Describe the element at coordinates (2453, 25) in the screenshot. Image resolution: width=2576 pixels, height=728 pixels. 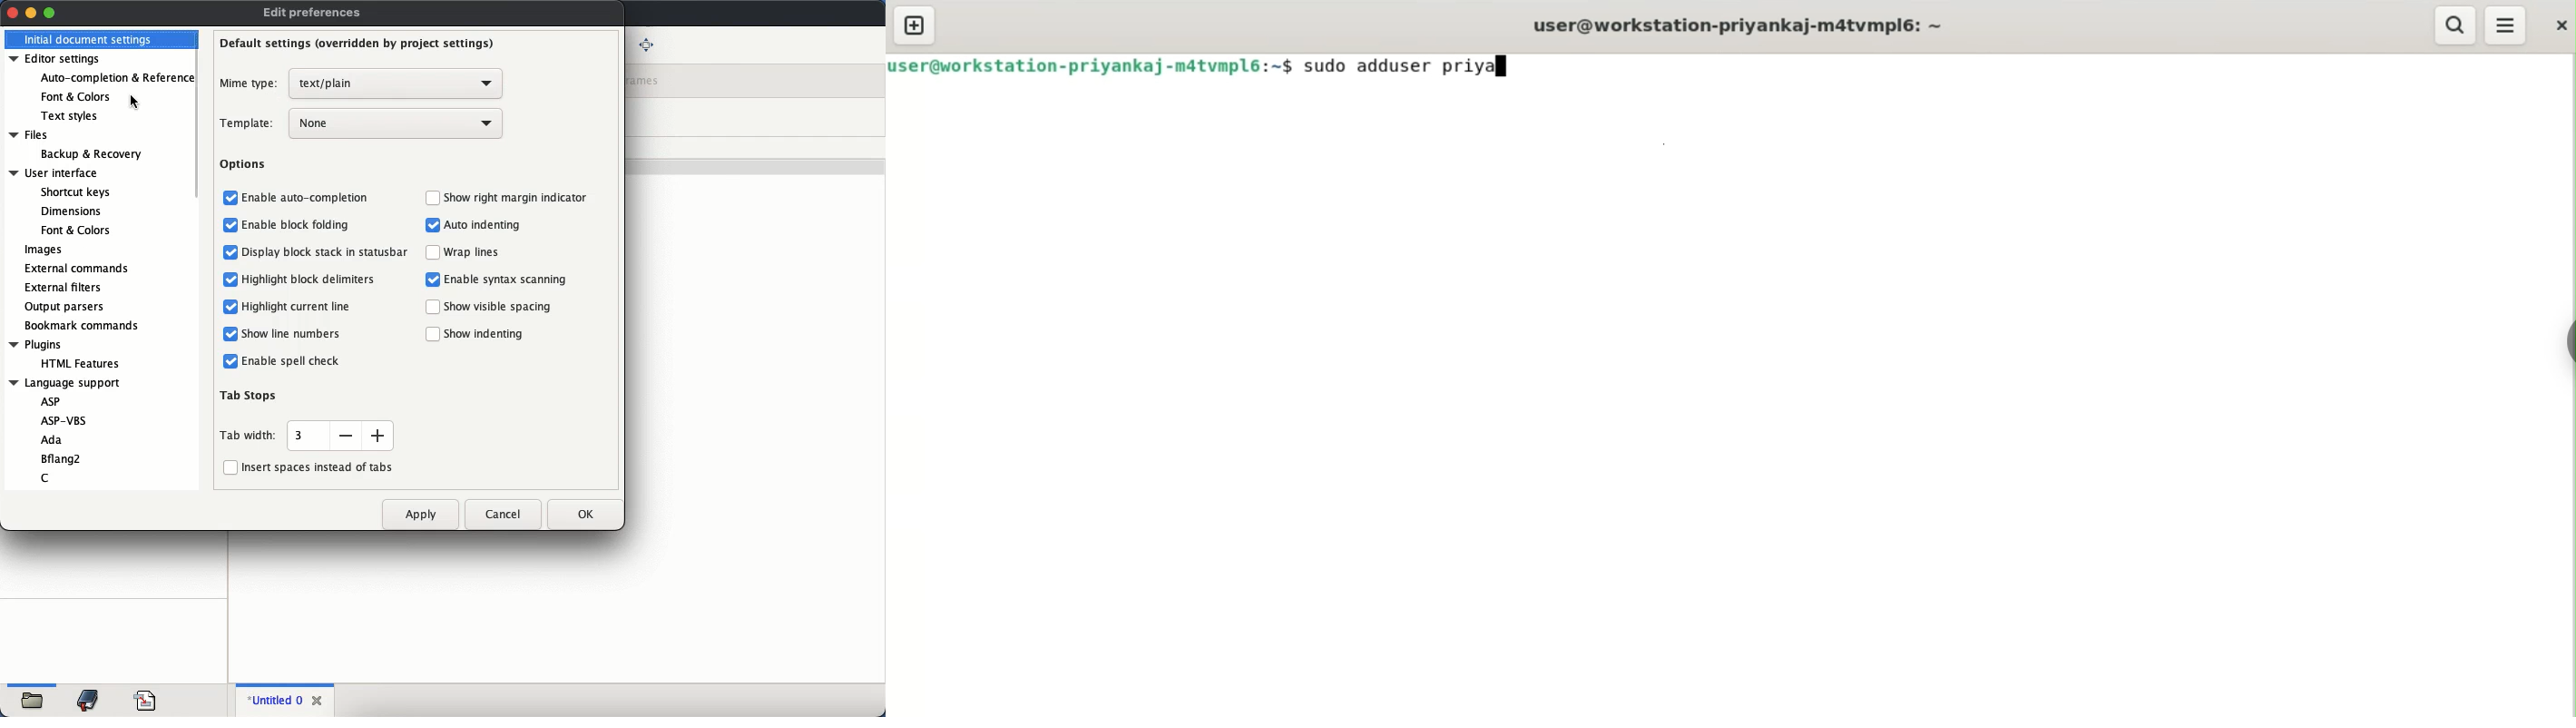
I see `search` at that location.